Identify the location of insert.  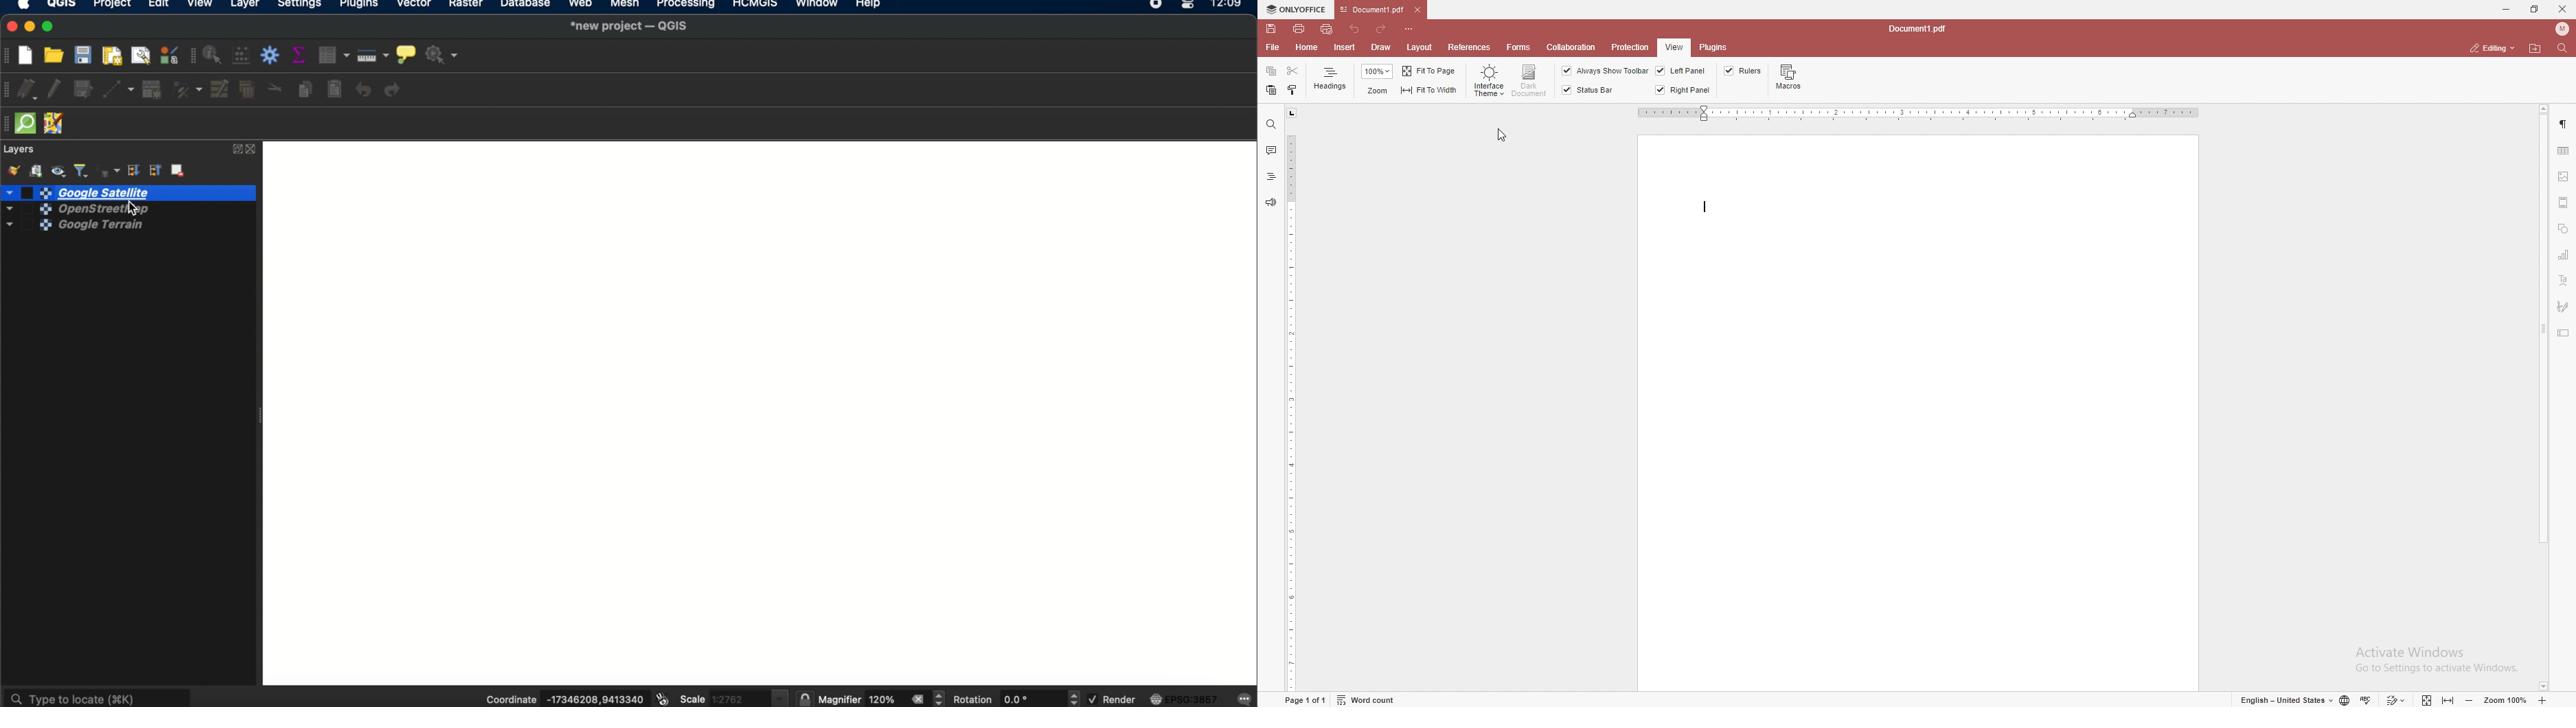
(1345, 47).